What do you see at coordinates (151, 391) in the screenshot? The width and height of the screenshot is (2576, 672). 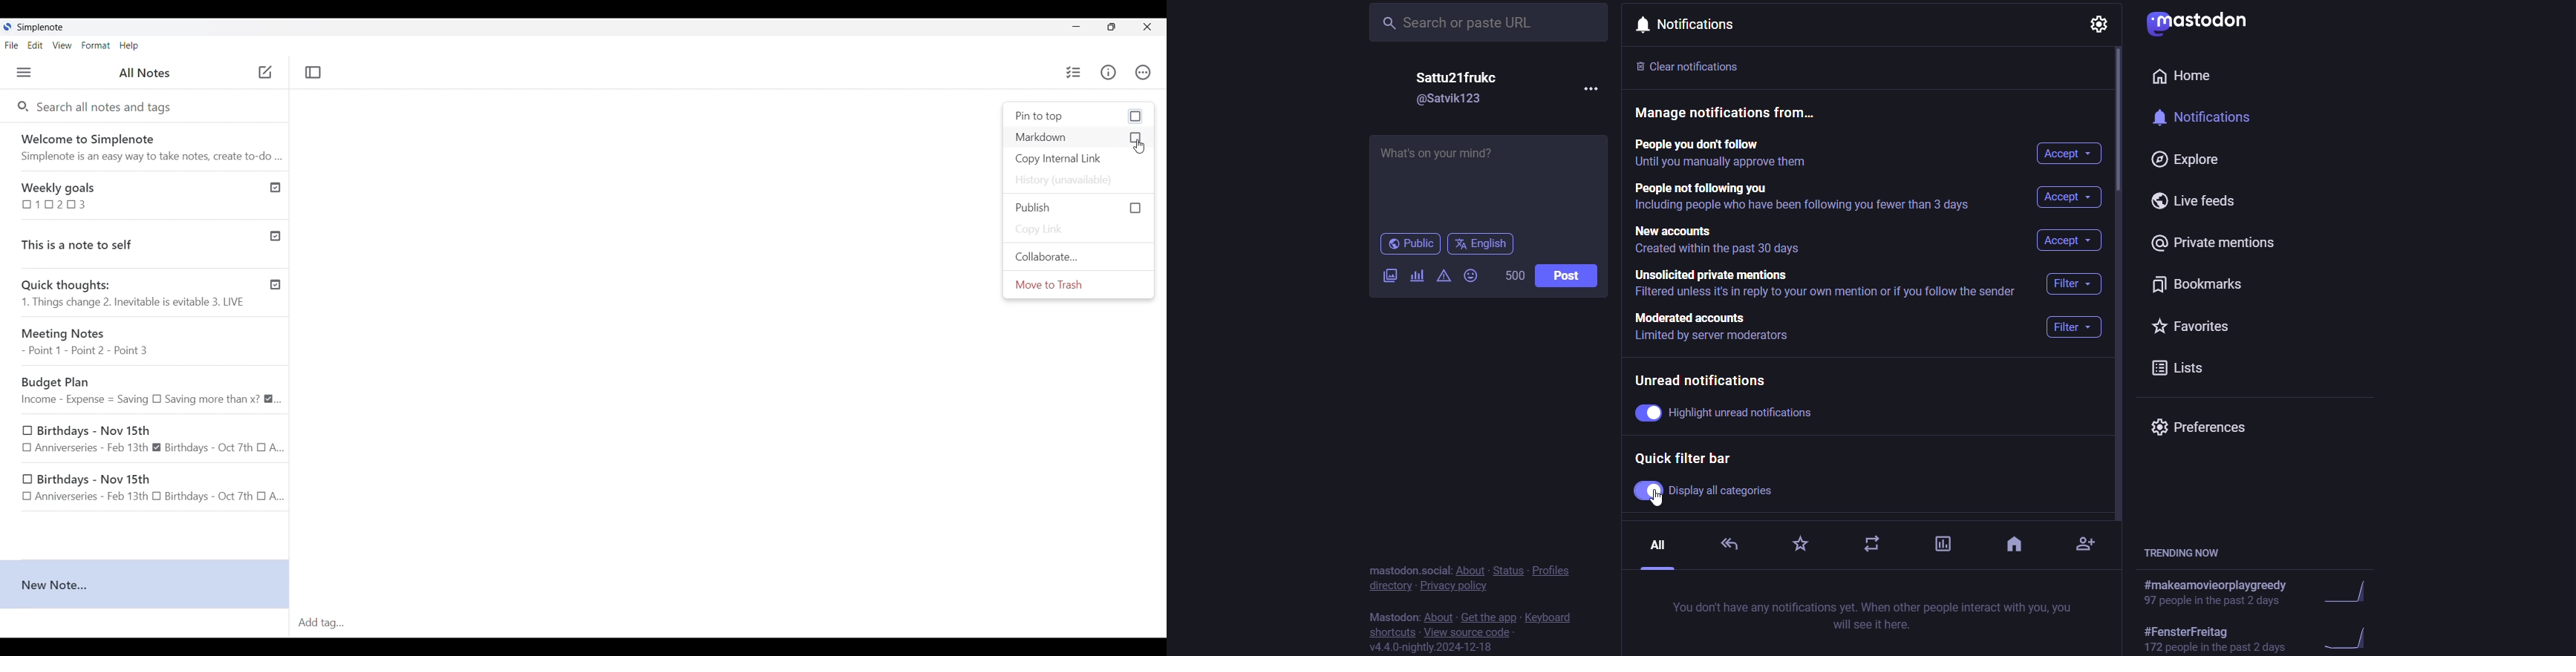 I see `Budget Plan` at bounding box center [151, 391].